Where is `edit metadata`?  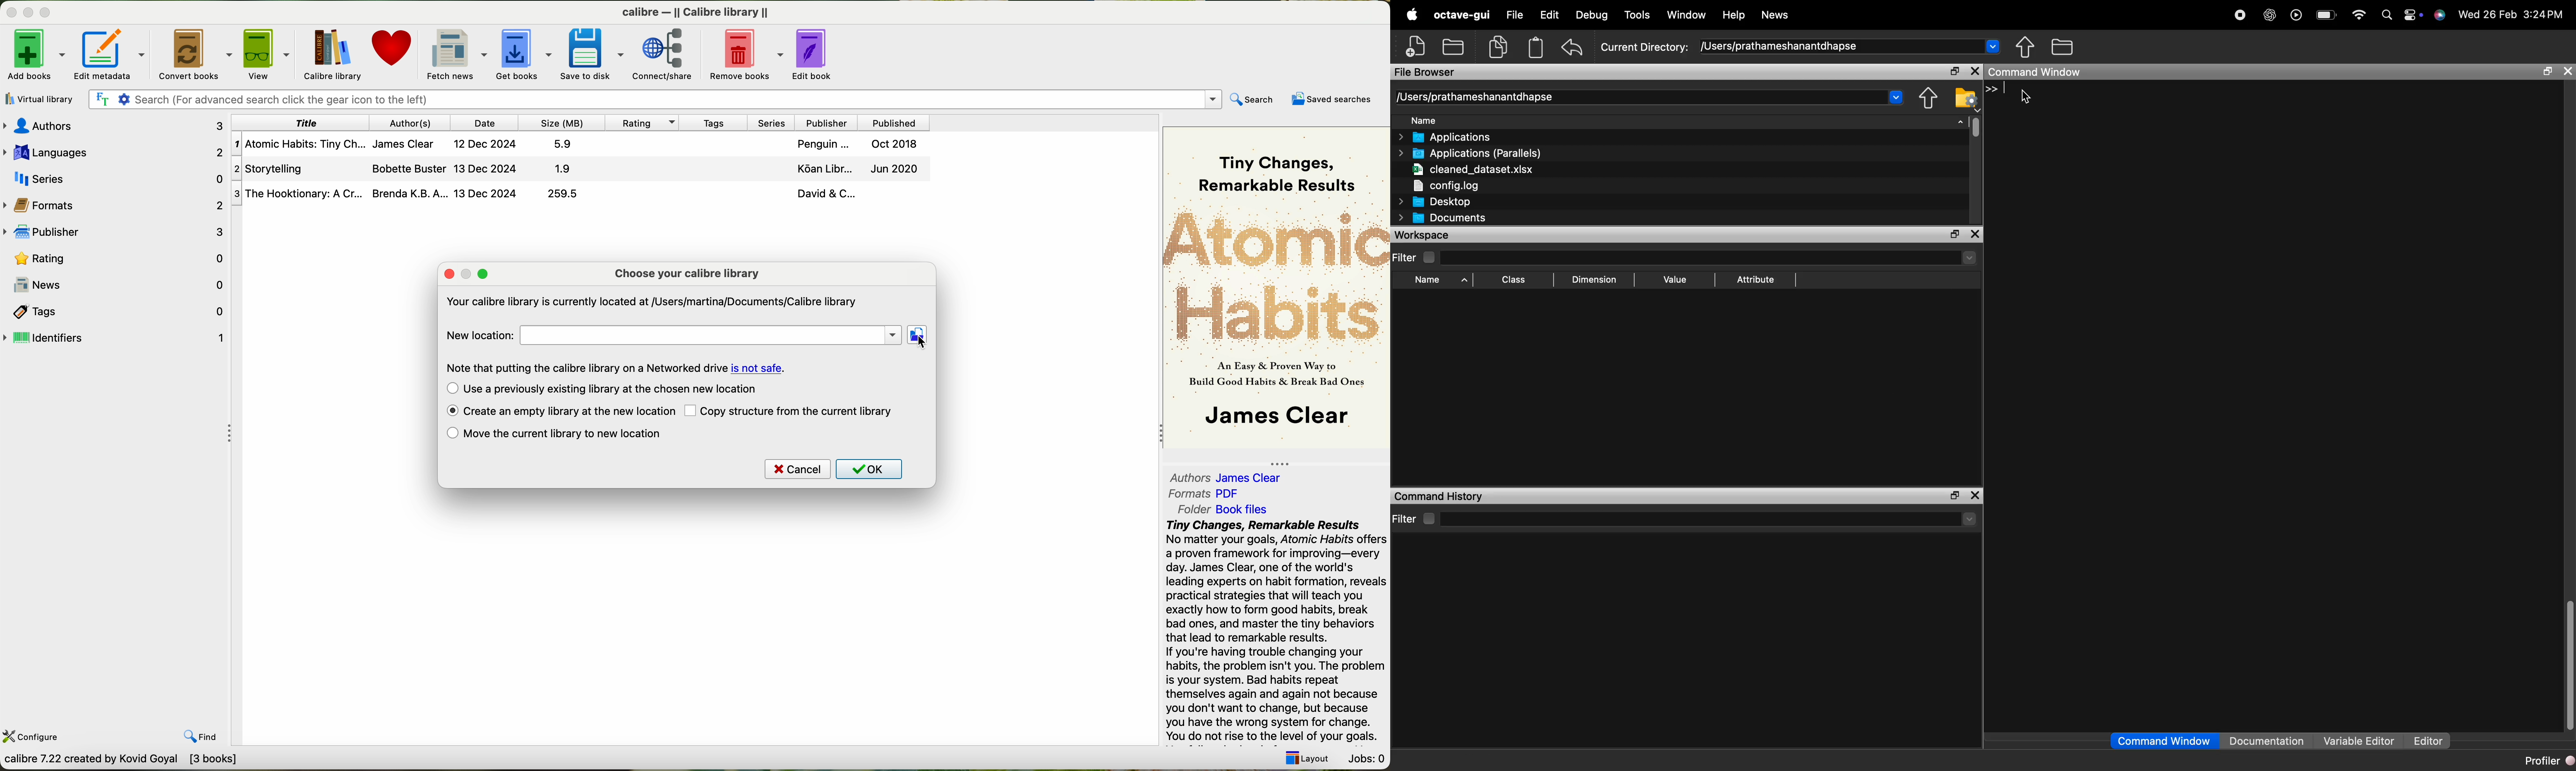 edit metadata is located at coordinates (114, 55).